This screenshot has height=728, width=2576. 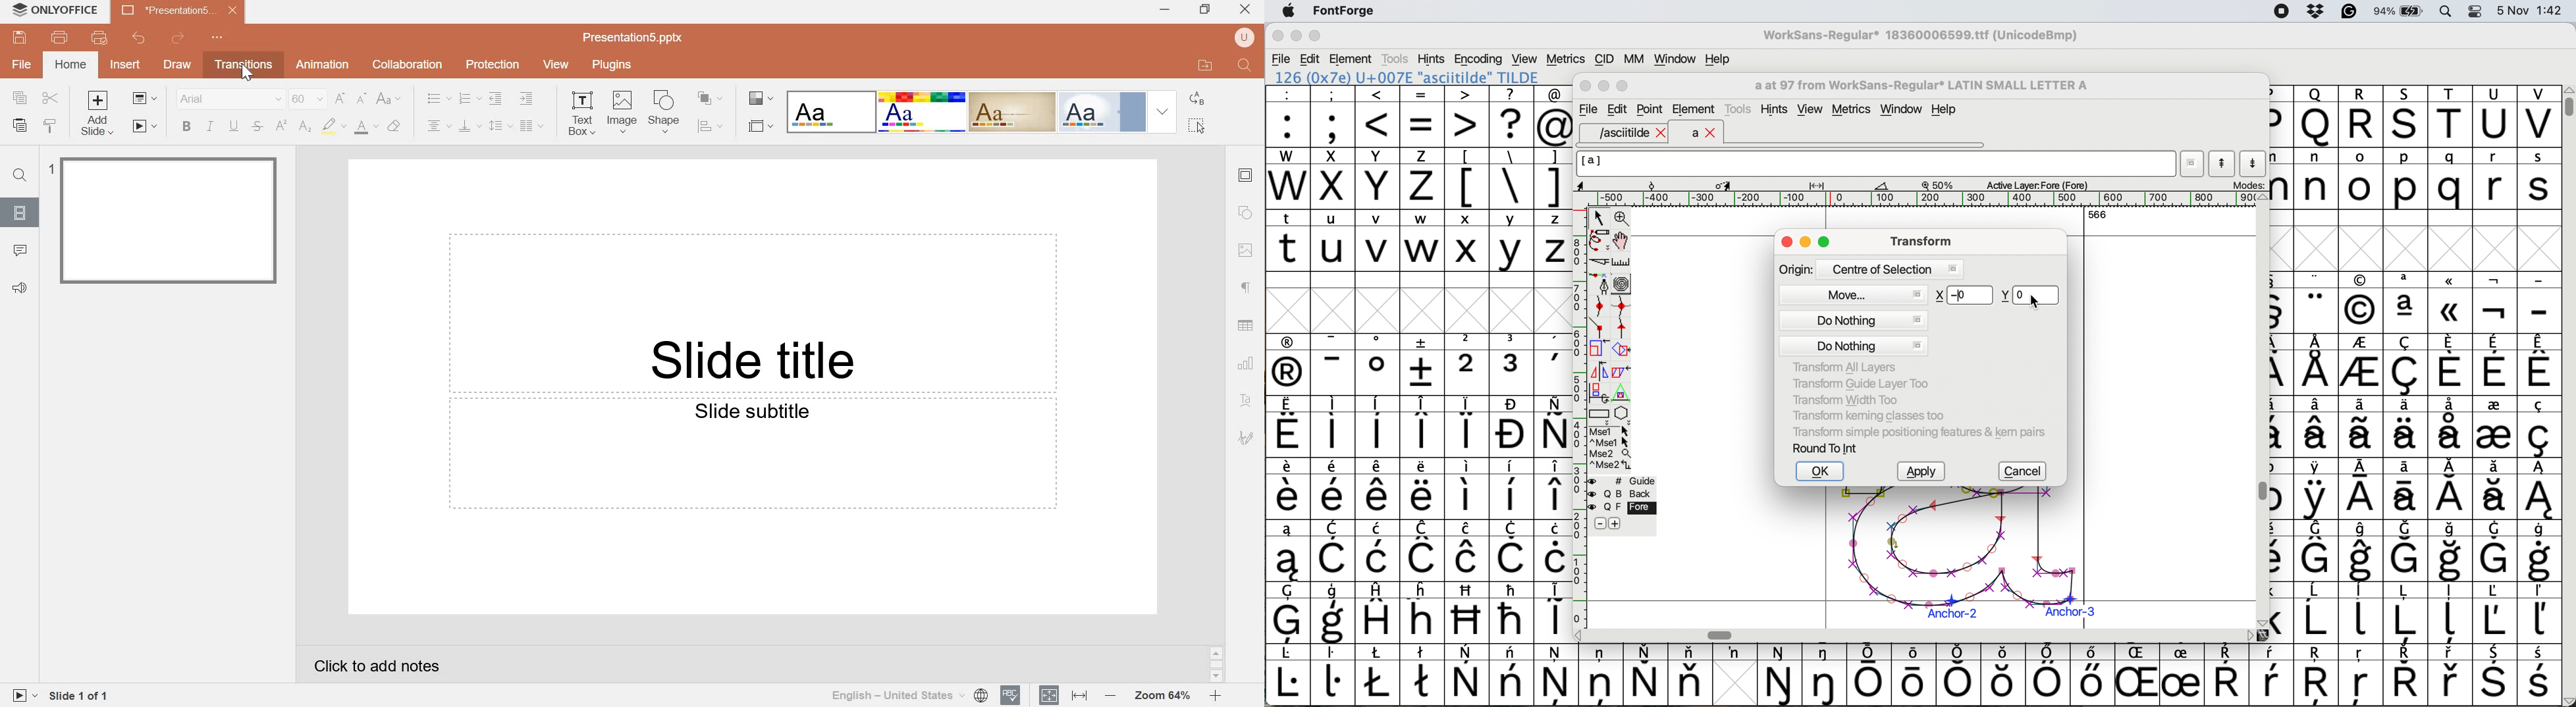 I want to click on Image, so click(x=1247, y=250).